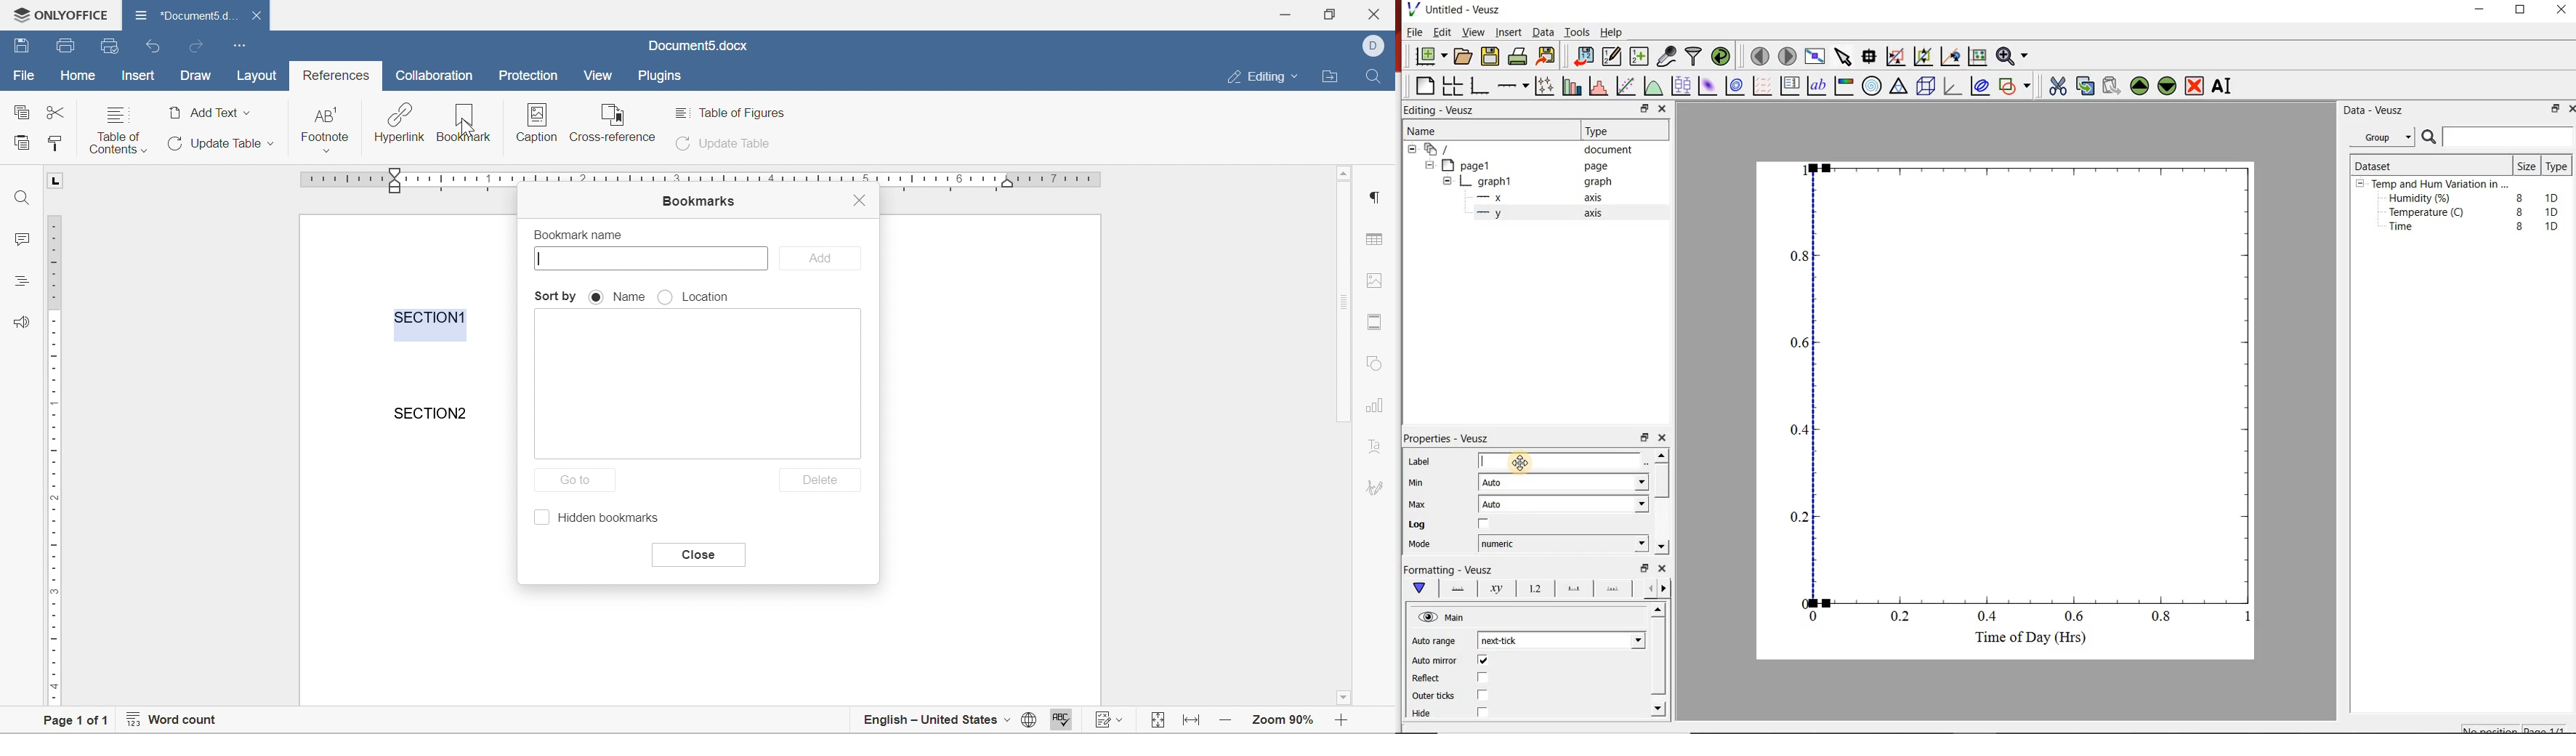 This screenshot has height=756, width=2576. What do you see at coordinates (1328, 13) in the screenshot?
I see `restore down` at bounding box center [1328, 13].